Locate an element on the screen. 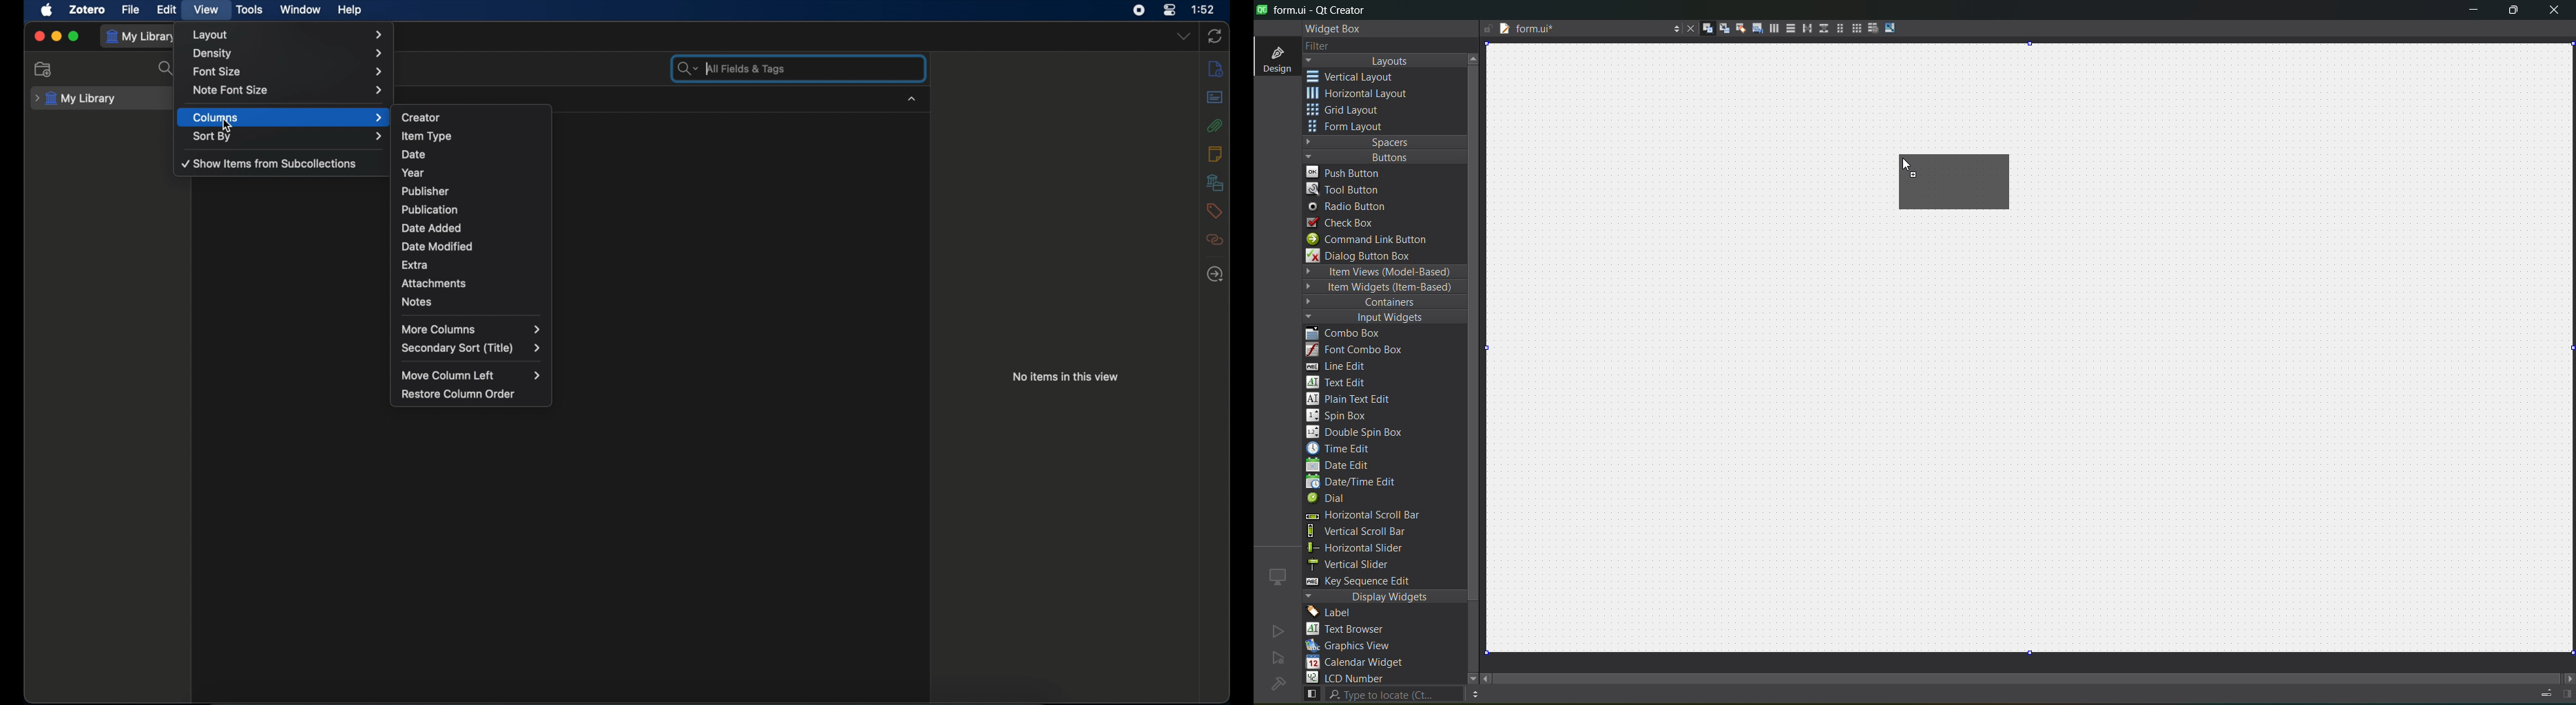  horizontal slider is located at coordinates (1371, 548).